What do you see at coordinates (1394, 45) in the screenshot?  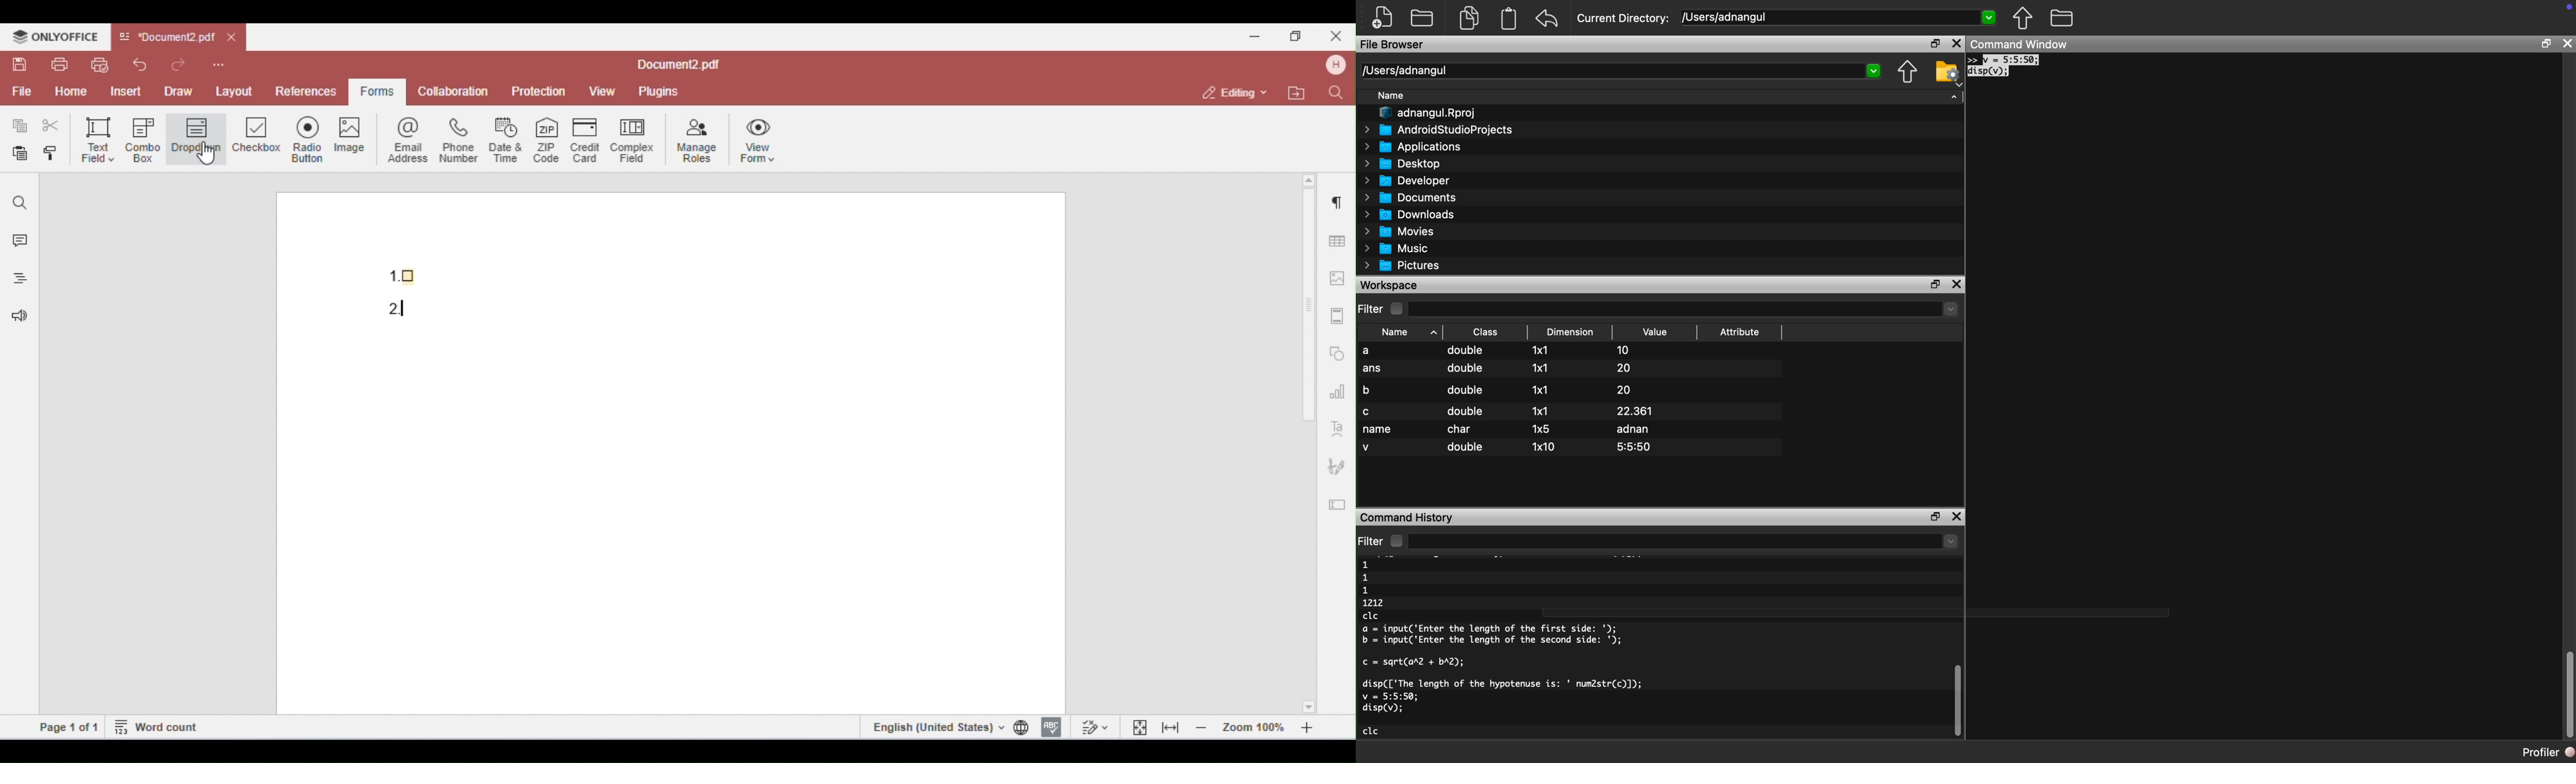 I see `File Browser` at bounding box center [1394, 45].